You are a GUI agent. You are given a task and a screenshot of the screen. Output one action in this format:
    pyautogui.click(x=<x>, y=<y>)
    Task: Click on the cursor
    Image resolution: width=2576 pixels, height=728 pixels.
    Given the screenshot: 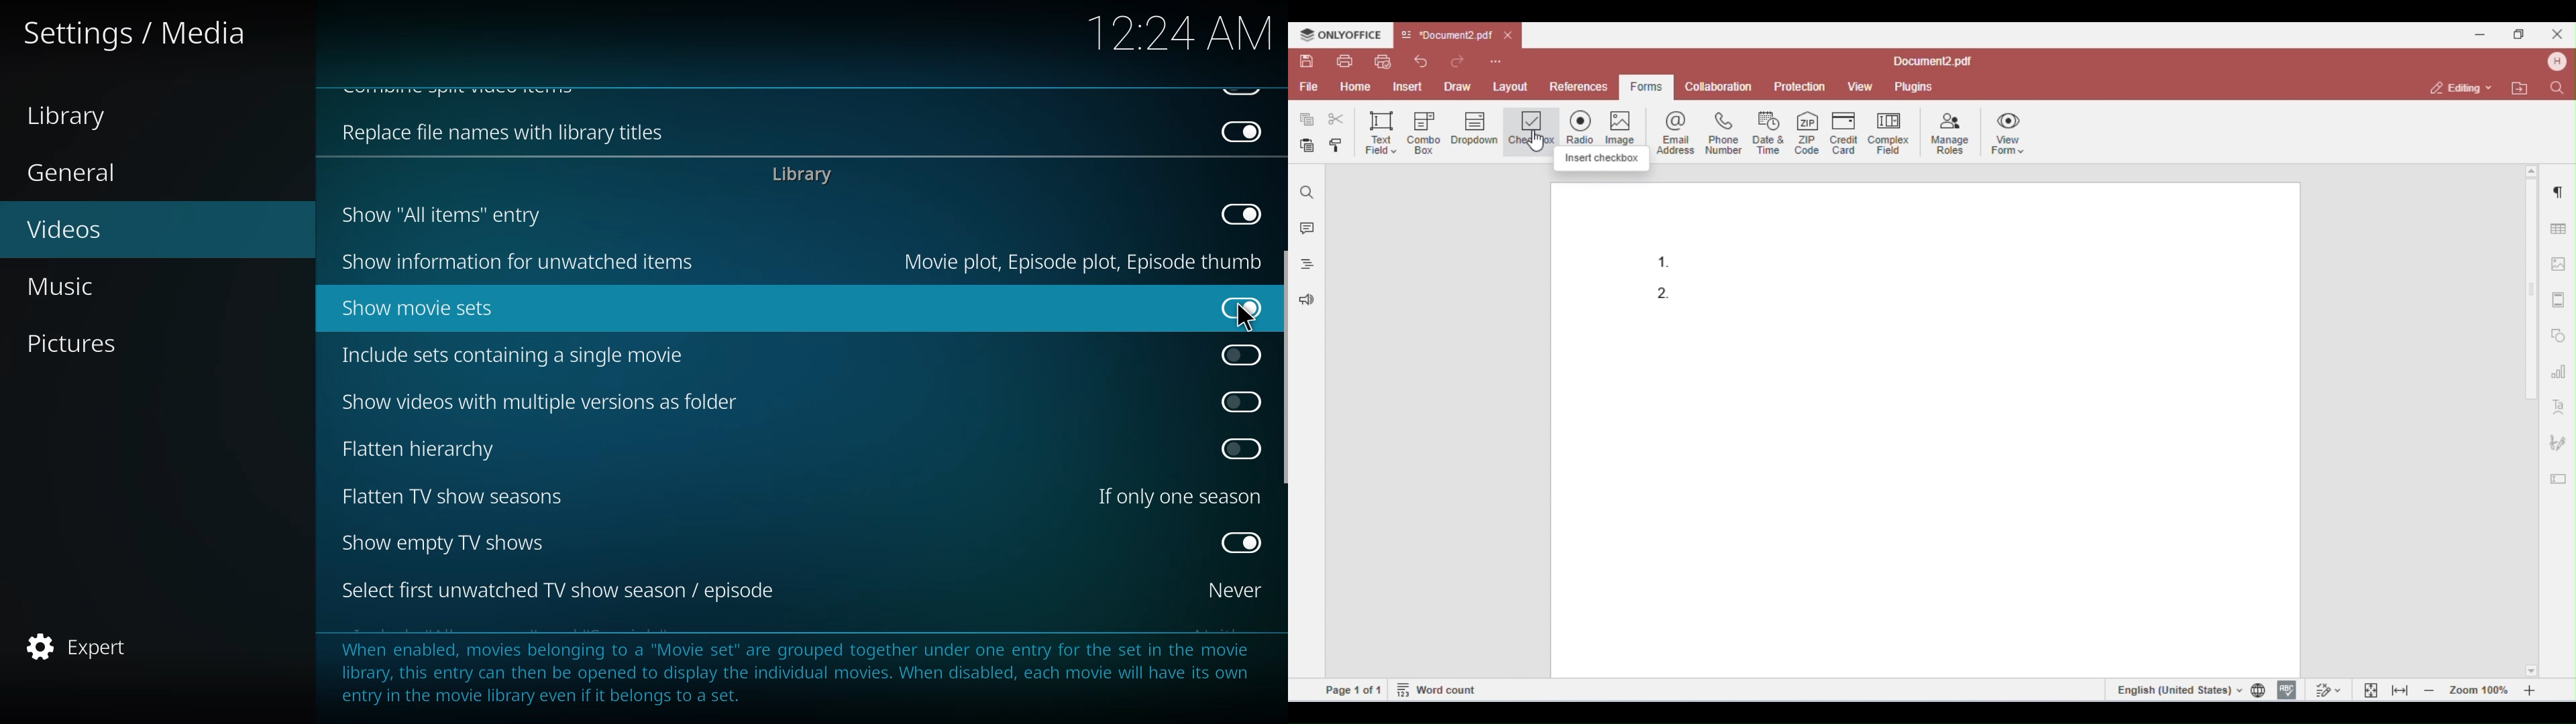 What is the action you would take?
    pyautogui.click(x=1246, y=318)
    